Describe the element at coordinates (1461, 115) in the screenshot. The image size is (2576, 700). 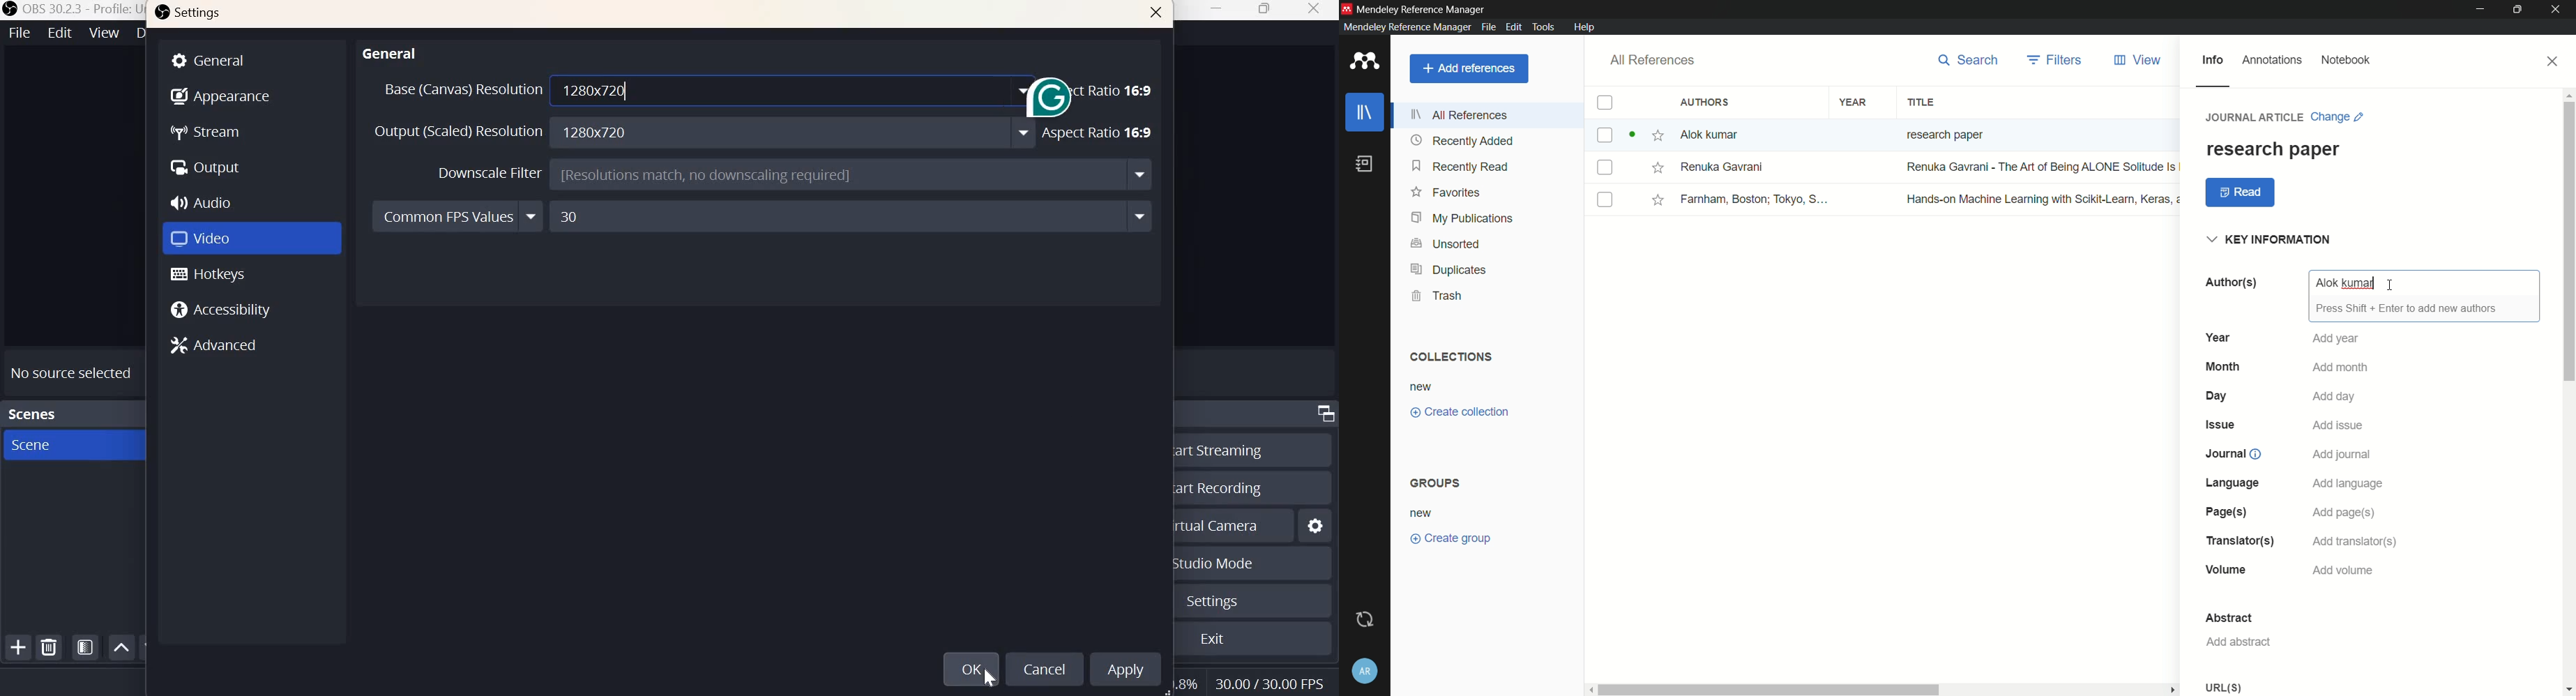
I see `all references` at that location.